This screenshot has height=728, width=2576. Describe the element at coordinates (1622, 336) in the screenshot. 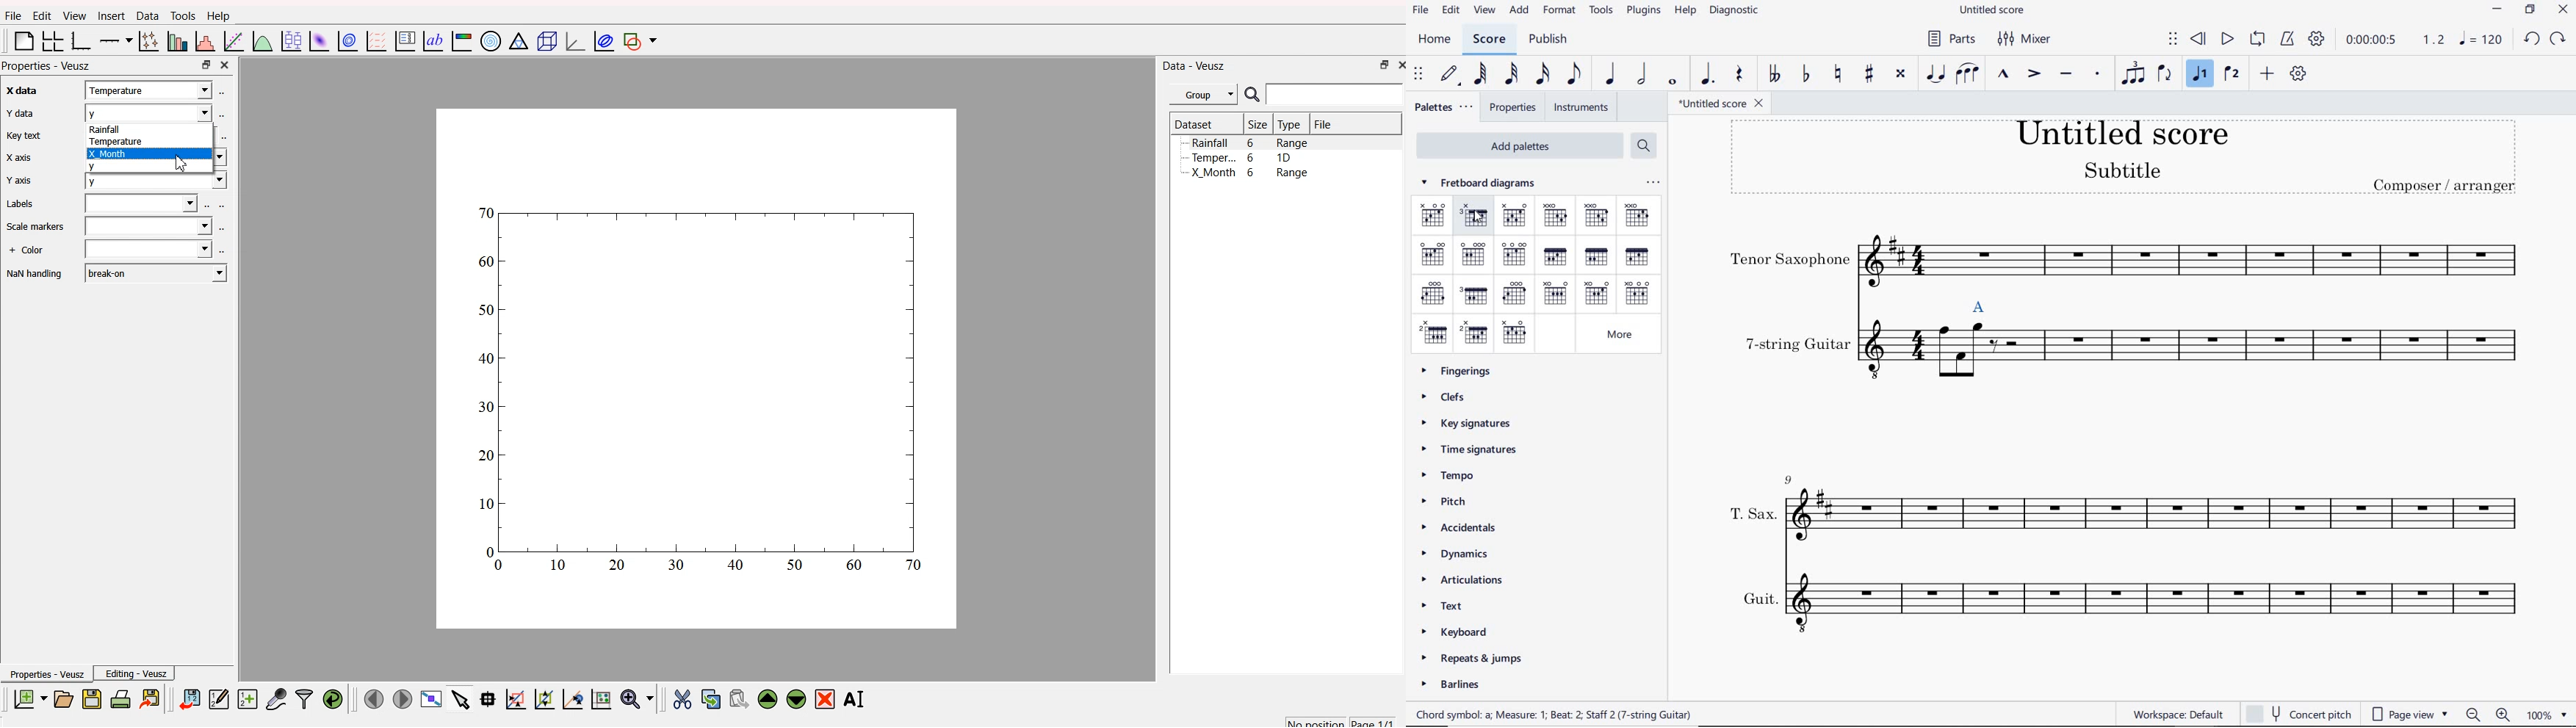

I see `MORE` at that location.